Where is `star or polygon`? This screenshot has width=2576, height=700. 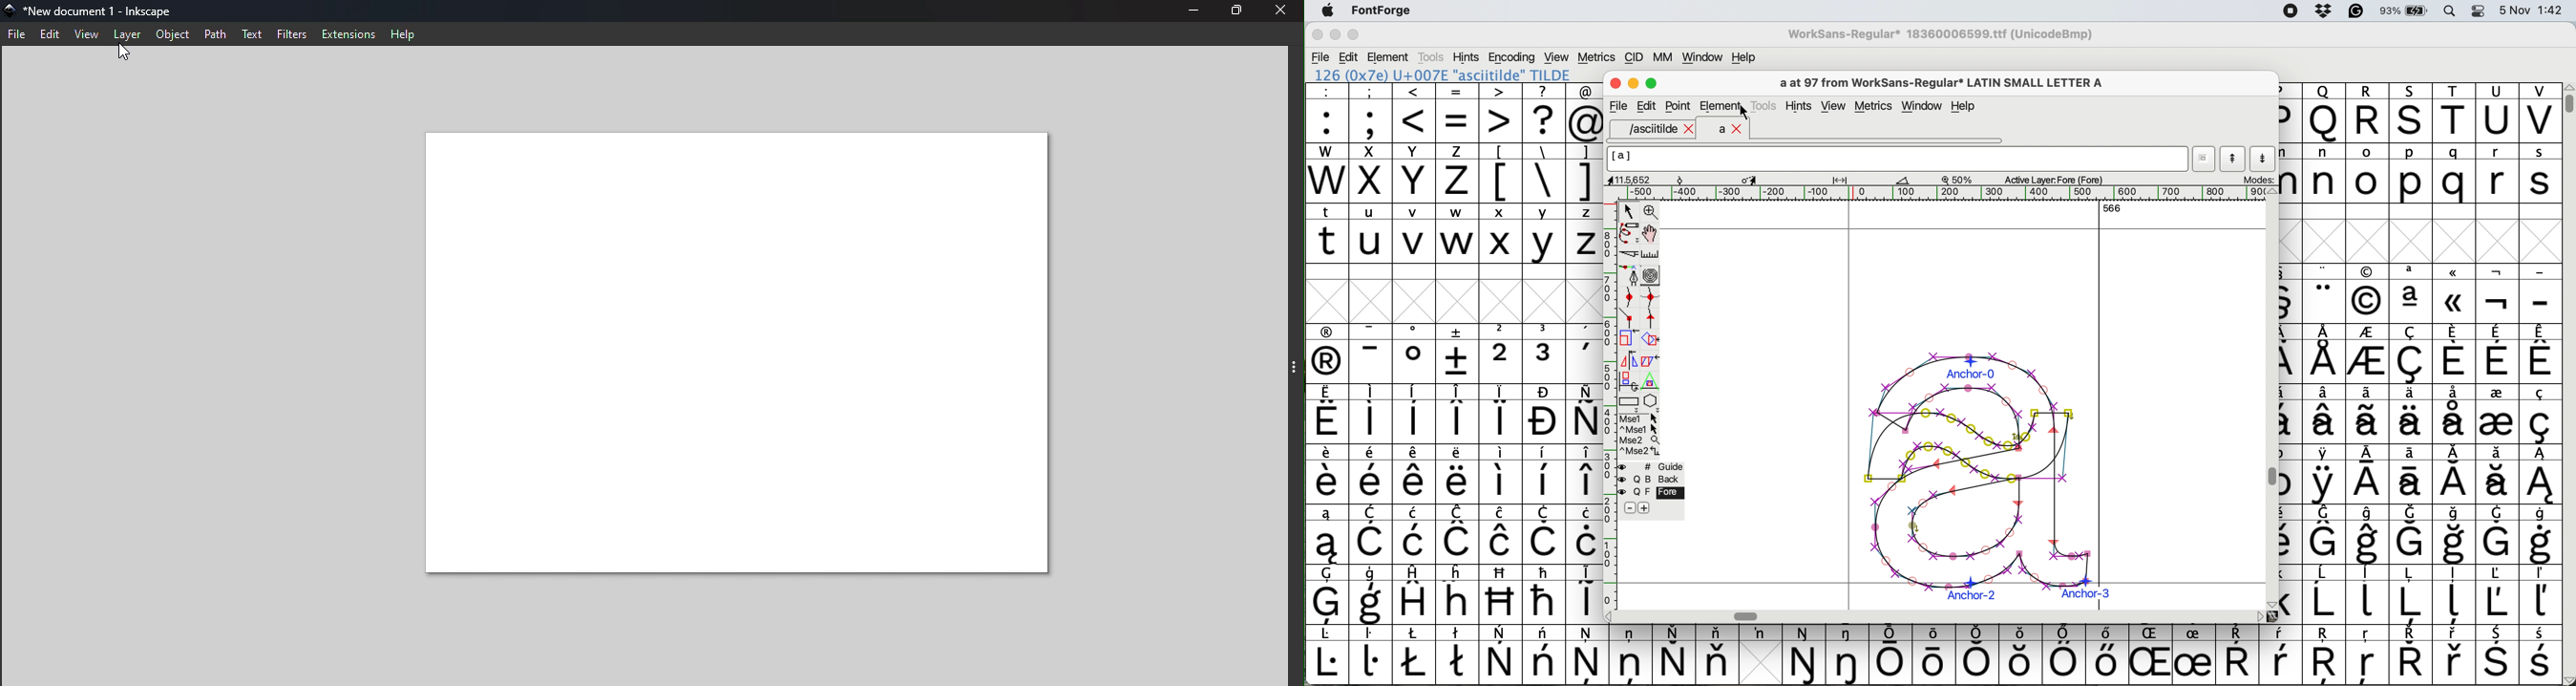
star or polygon is located at coordinates (1651, 401).